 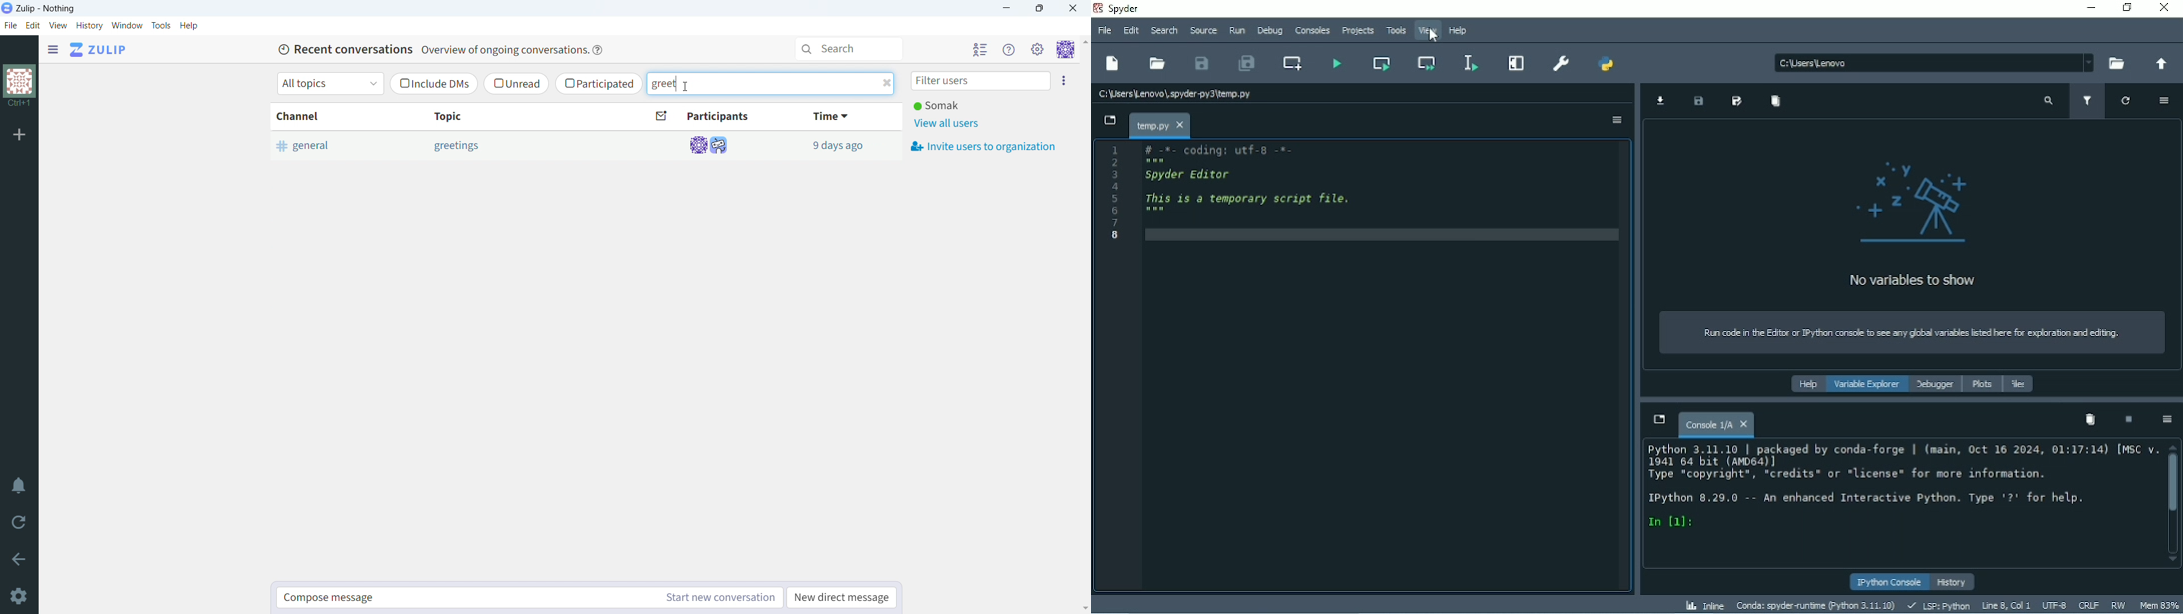 What do you see at coordinates (1661, 100) in the screenshot?
I see `Import data` at bounding box center [1661, 100].